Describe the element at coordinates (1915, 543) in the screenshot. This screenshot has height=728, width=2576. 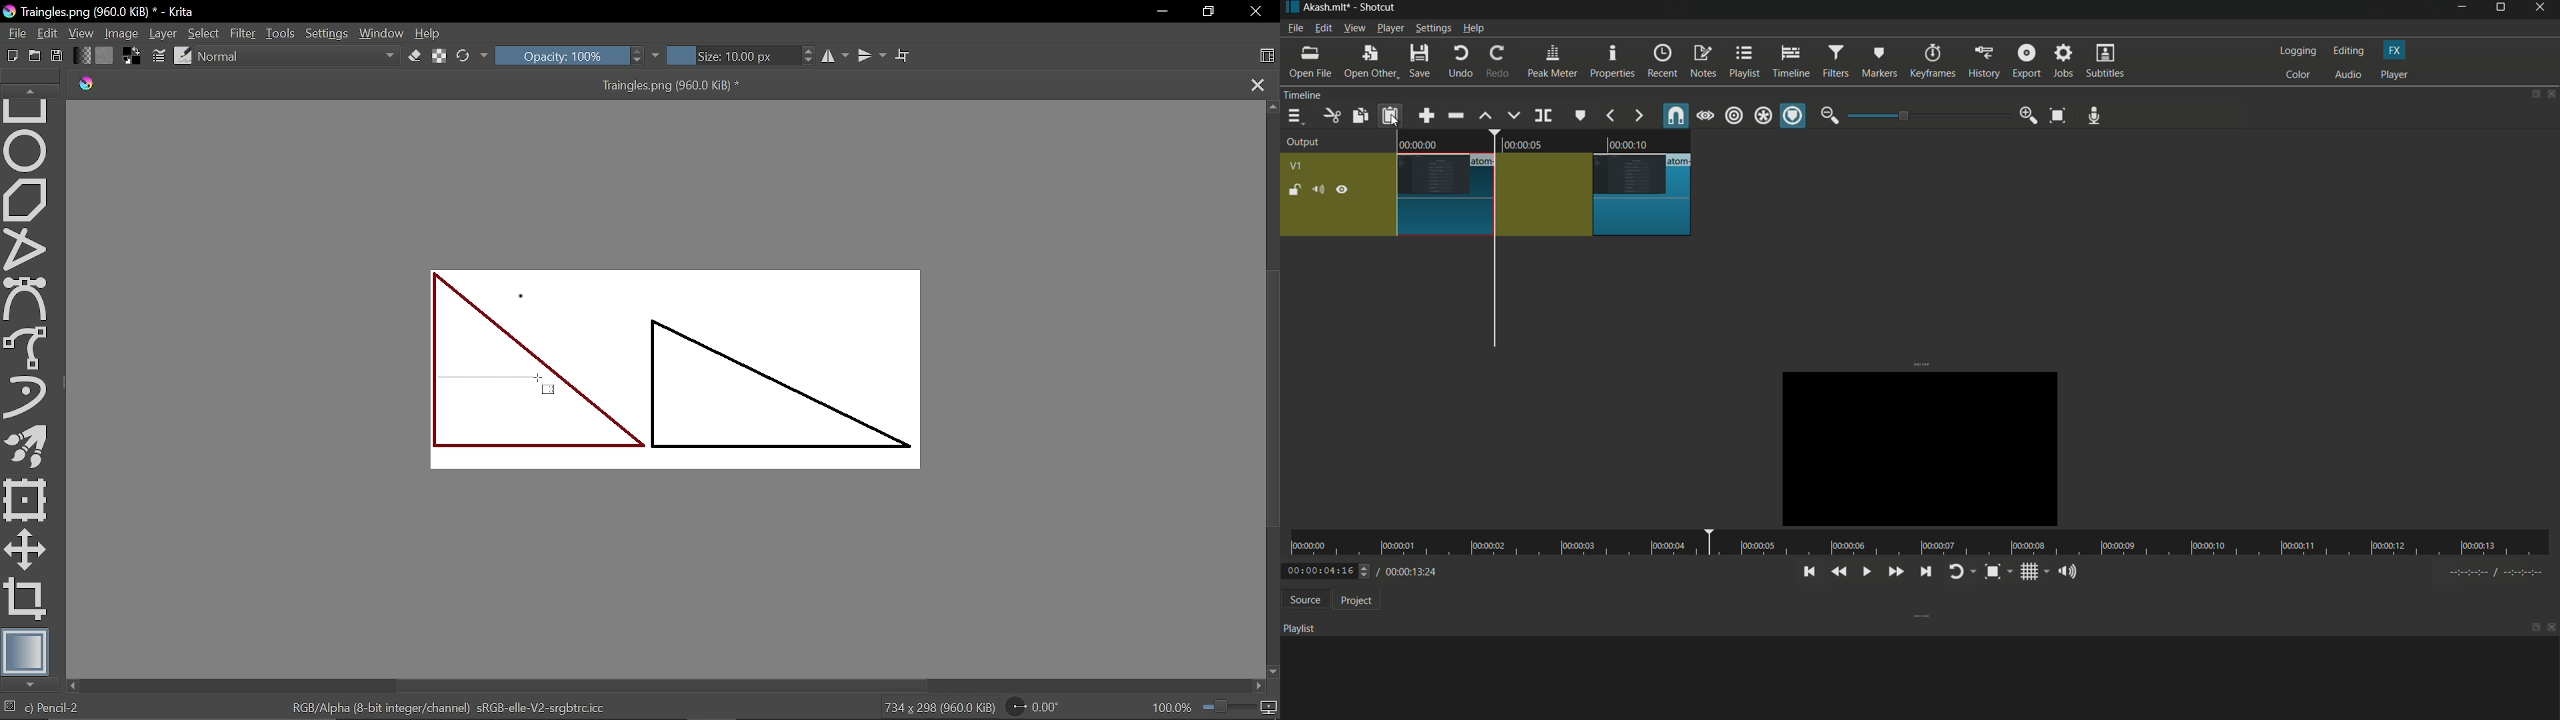
I see `time` at that location.